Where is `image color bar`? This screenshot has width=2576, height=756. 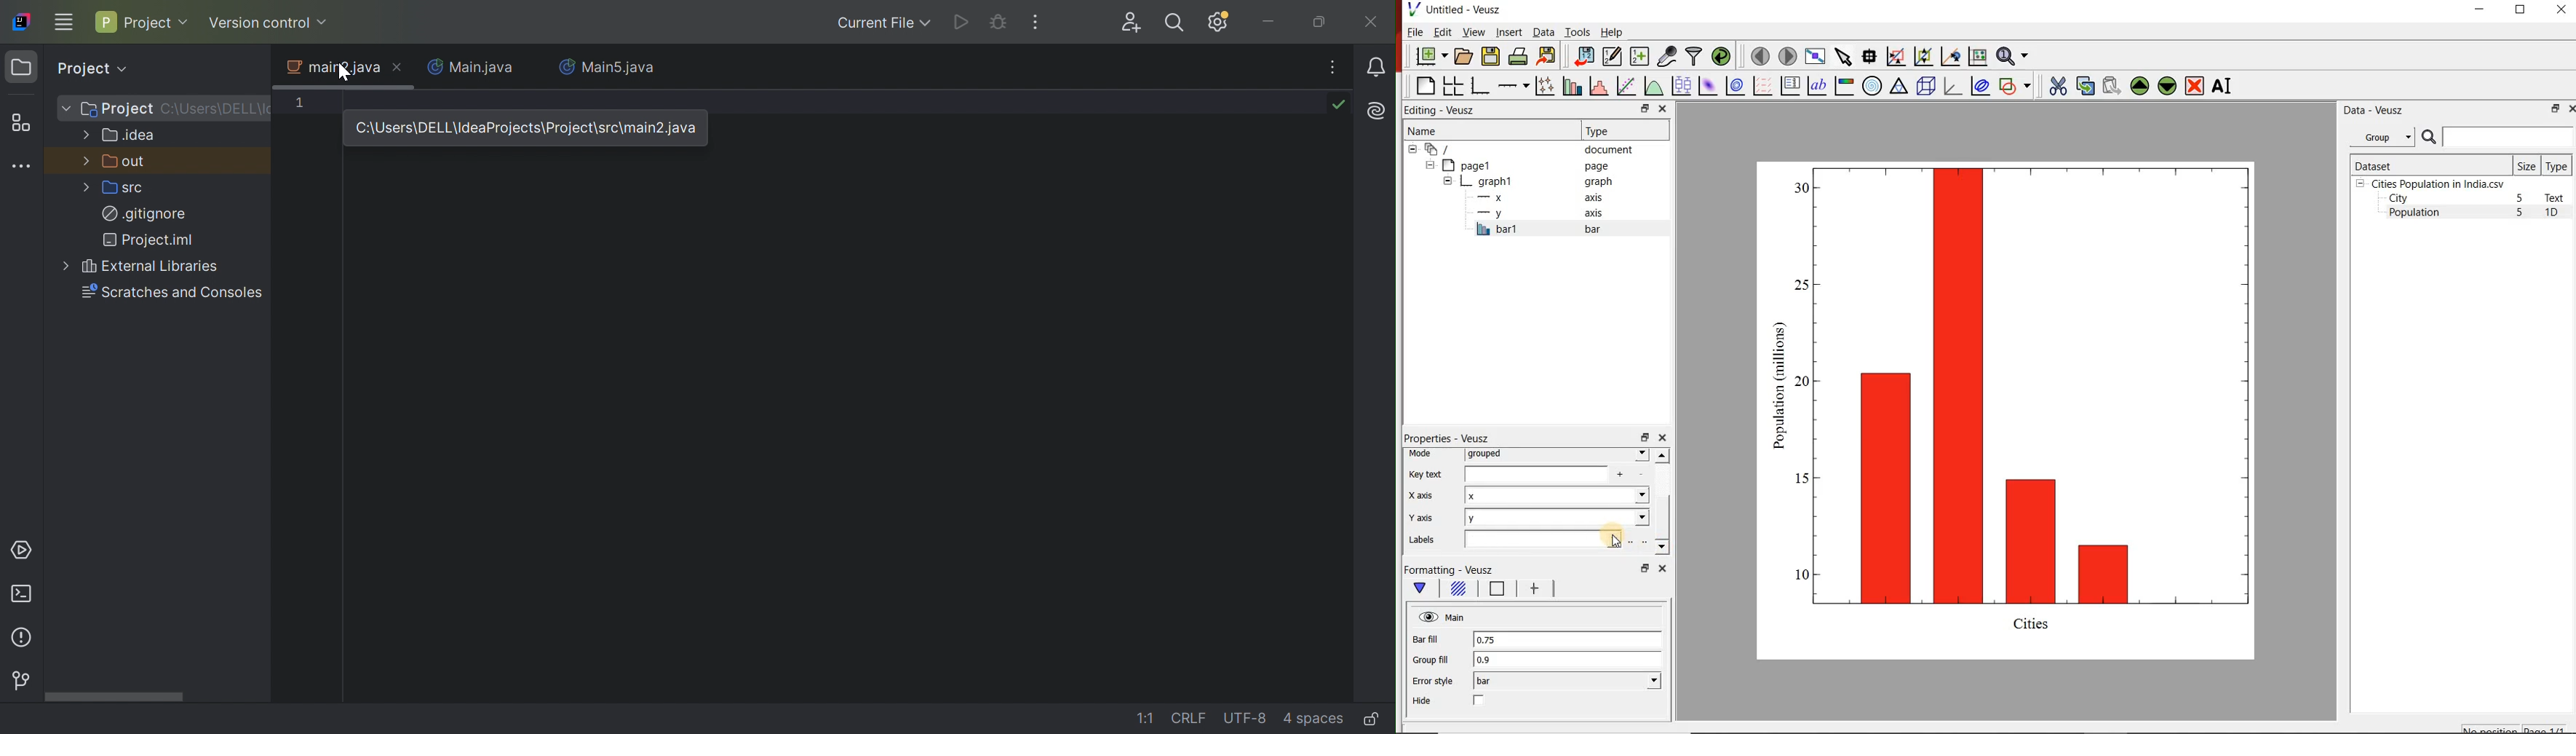
image color bar is located at coordinates (1844, 86).